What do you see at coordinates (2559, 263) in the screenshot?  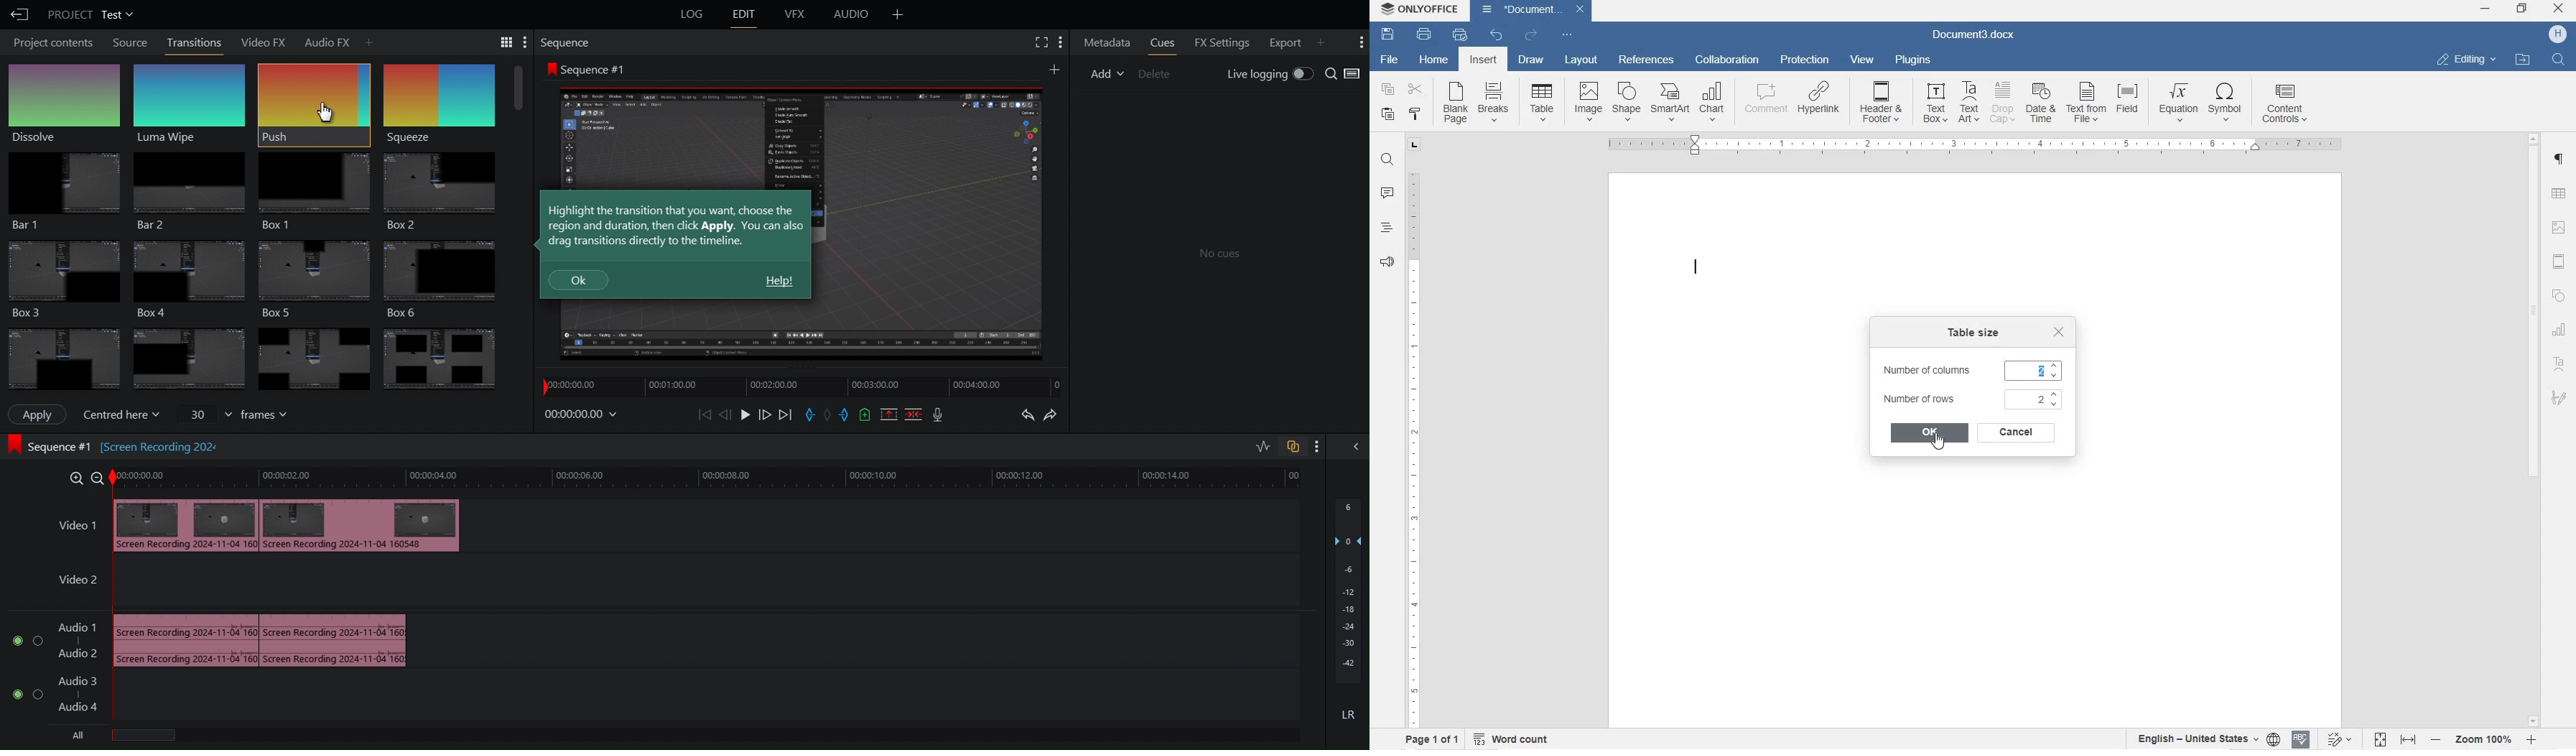 I see `HEADERS & FOOTERS` at bounding box center [2559, 263].